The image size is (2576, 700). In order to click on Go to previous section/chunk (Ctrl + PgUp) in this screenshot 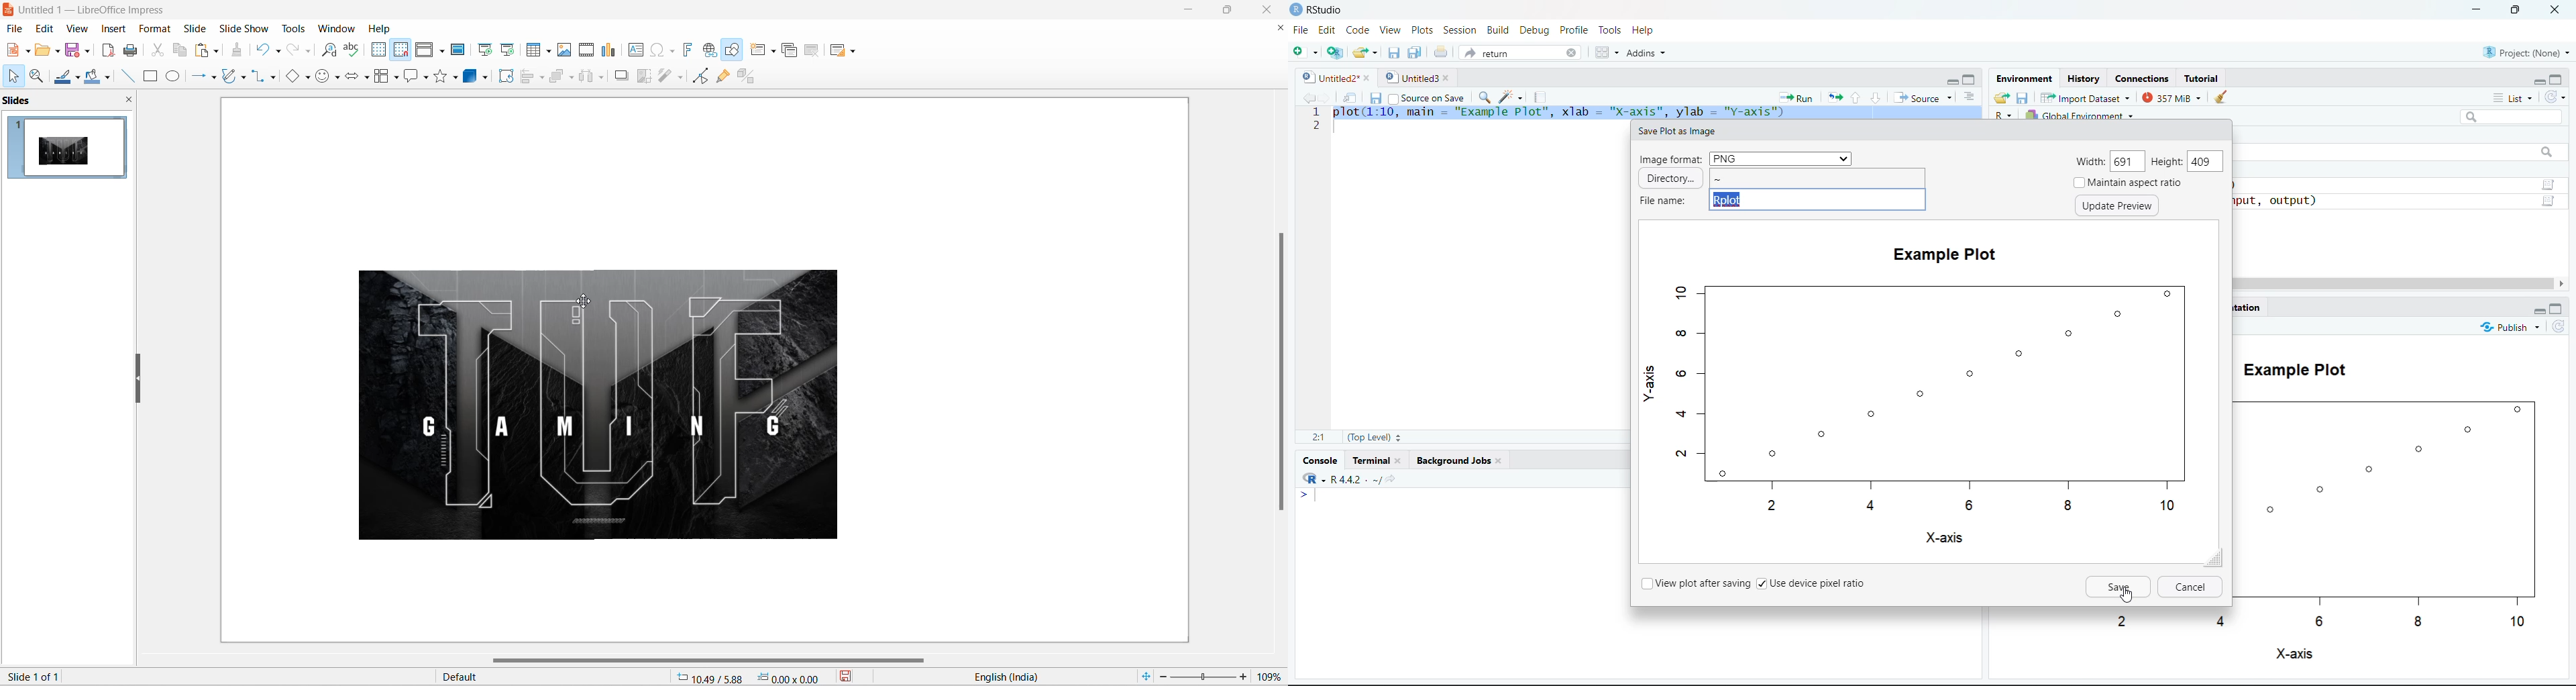, I will do `click(1856, 97)`.